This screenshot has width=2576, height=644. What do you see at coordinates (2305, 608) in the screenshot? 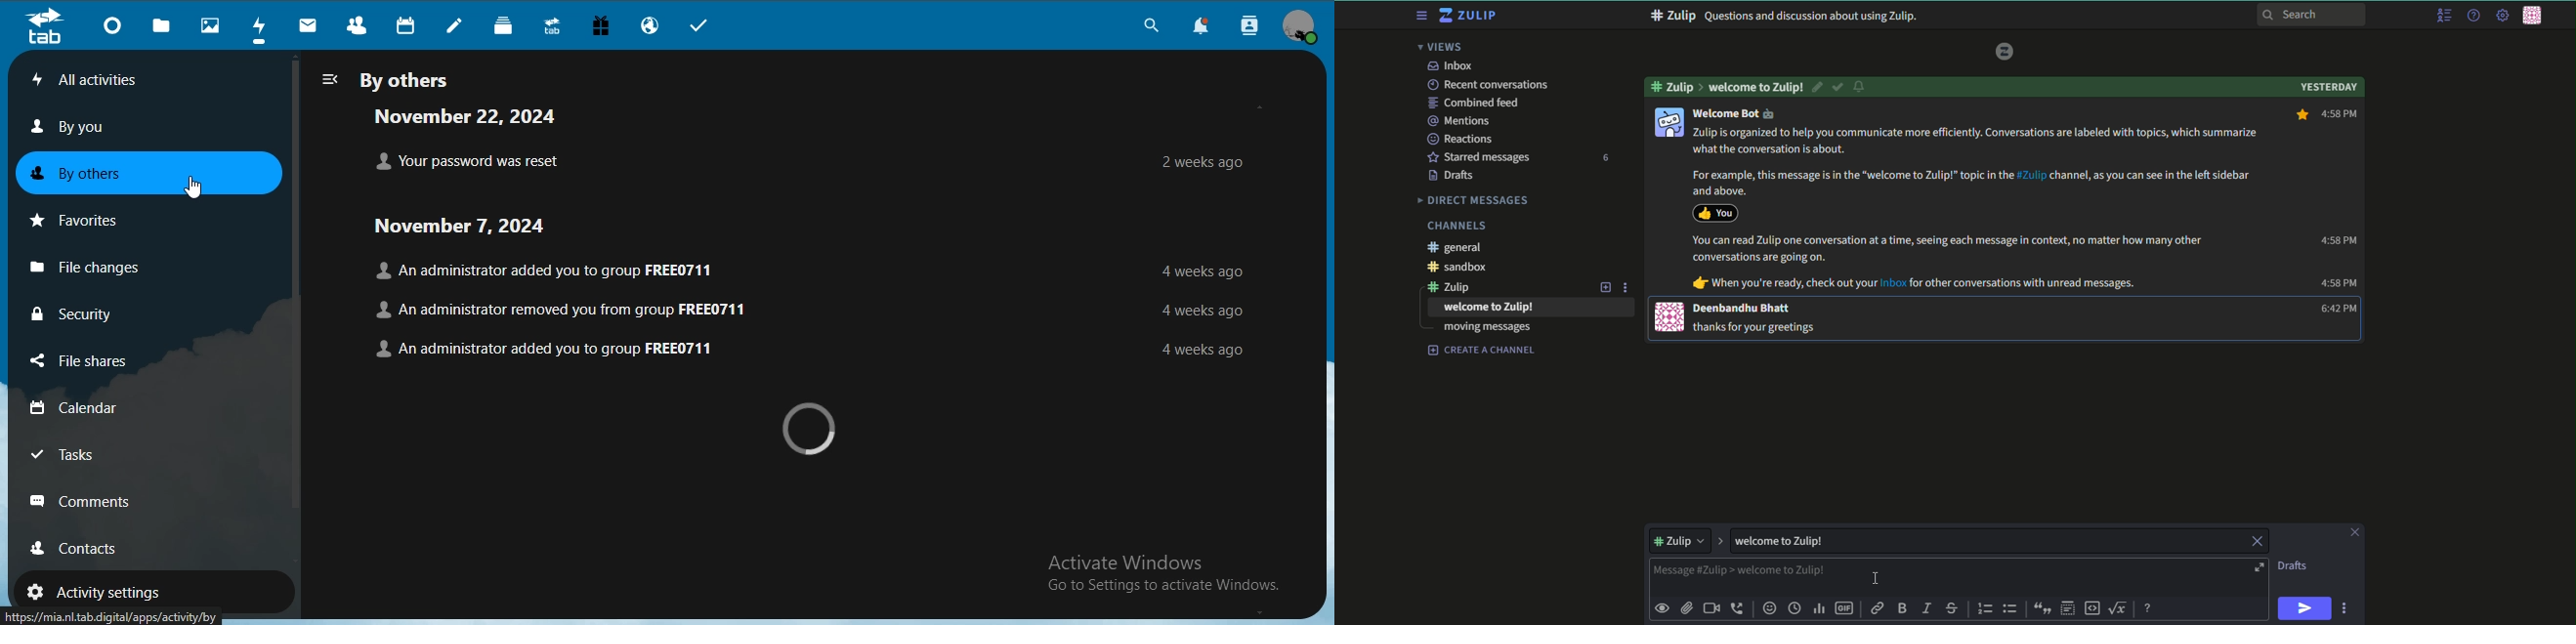
I see `send` at bounding box center [2305, 608].